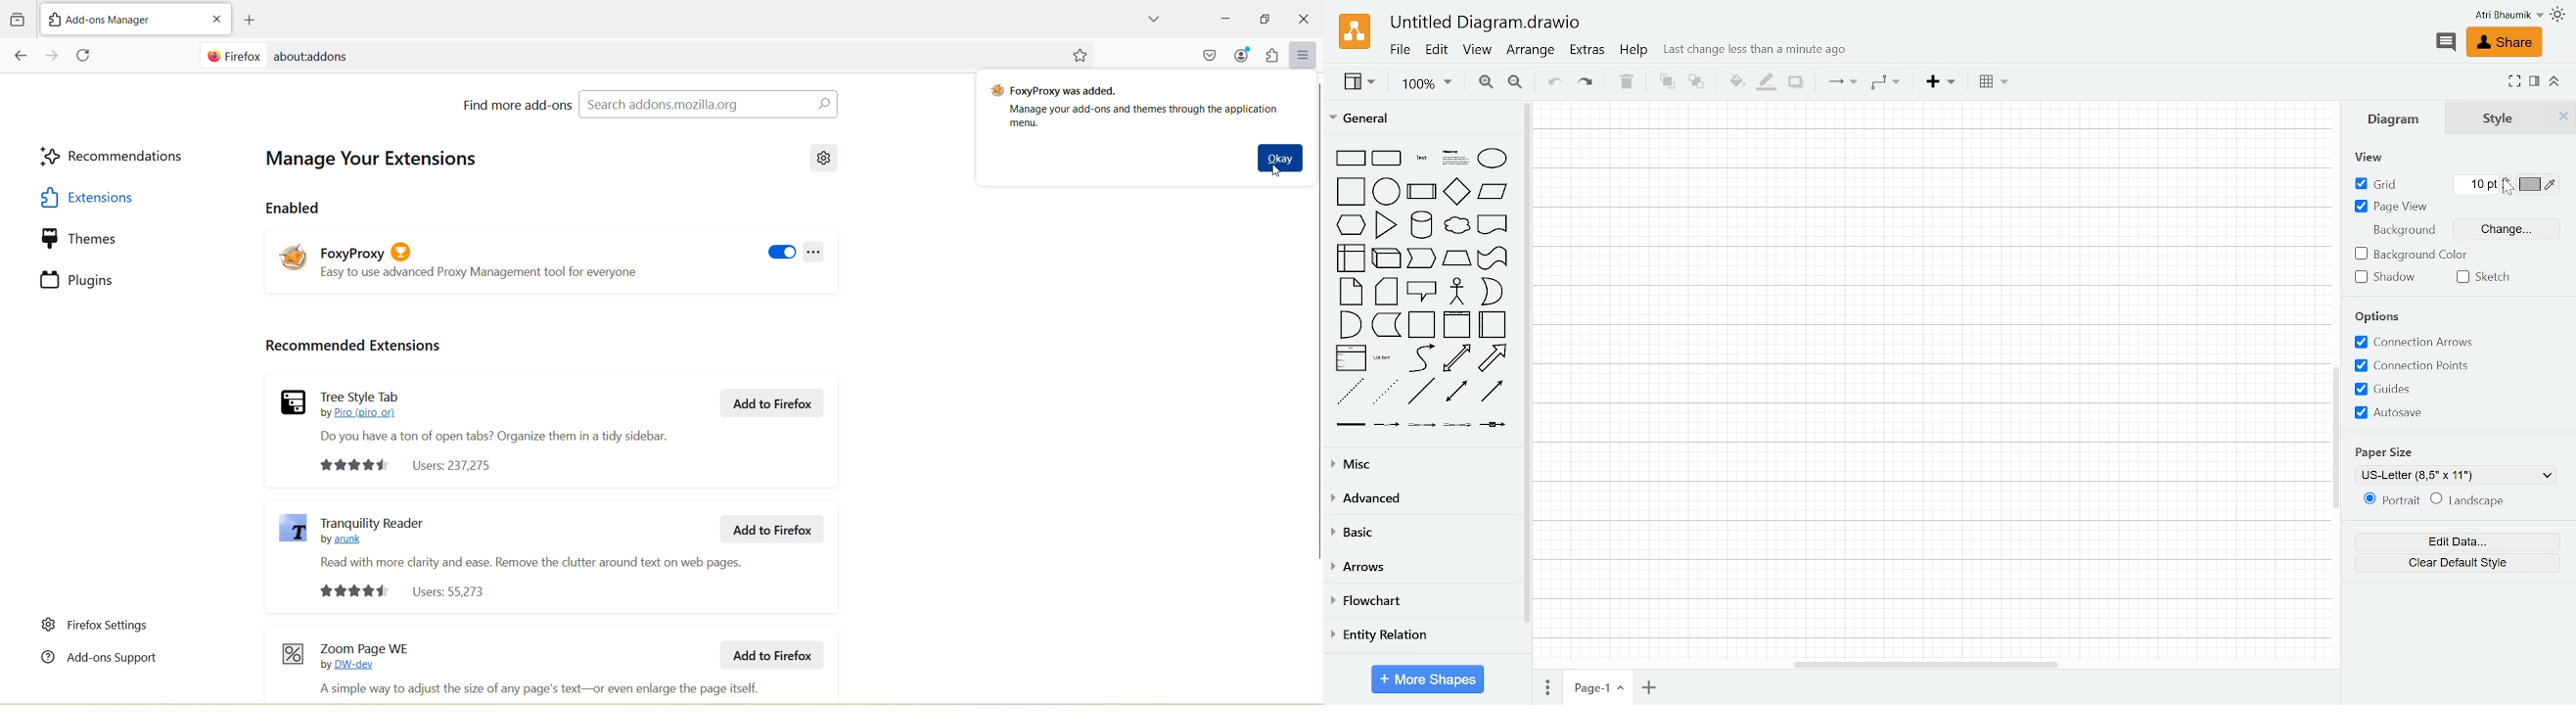 The image size is (2576, 728). What do you see at coordinates (2414, 389) in the screenshot?
I see `Guides` at bounding box center [2414, 389].